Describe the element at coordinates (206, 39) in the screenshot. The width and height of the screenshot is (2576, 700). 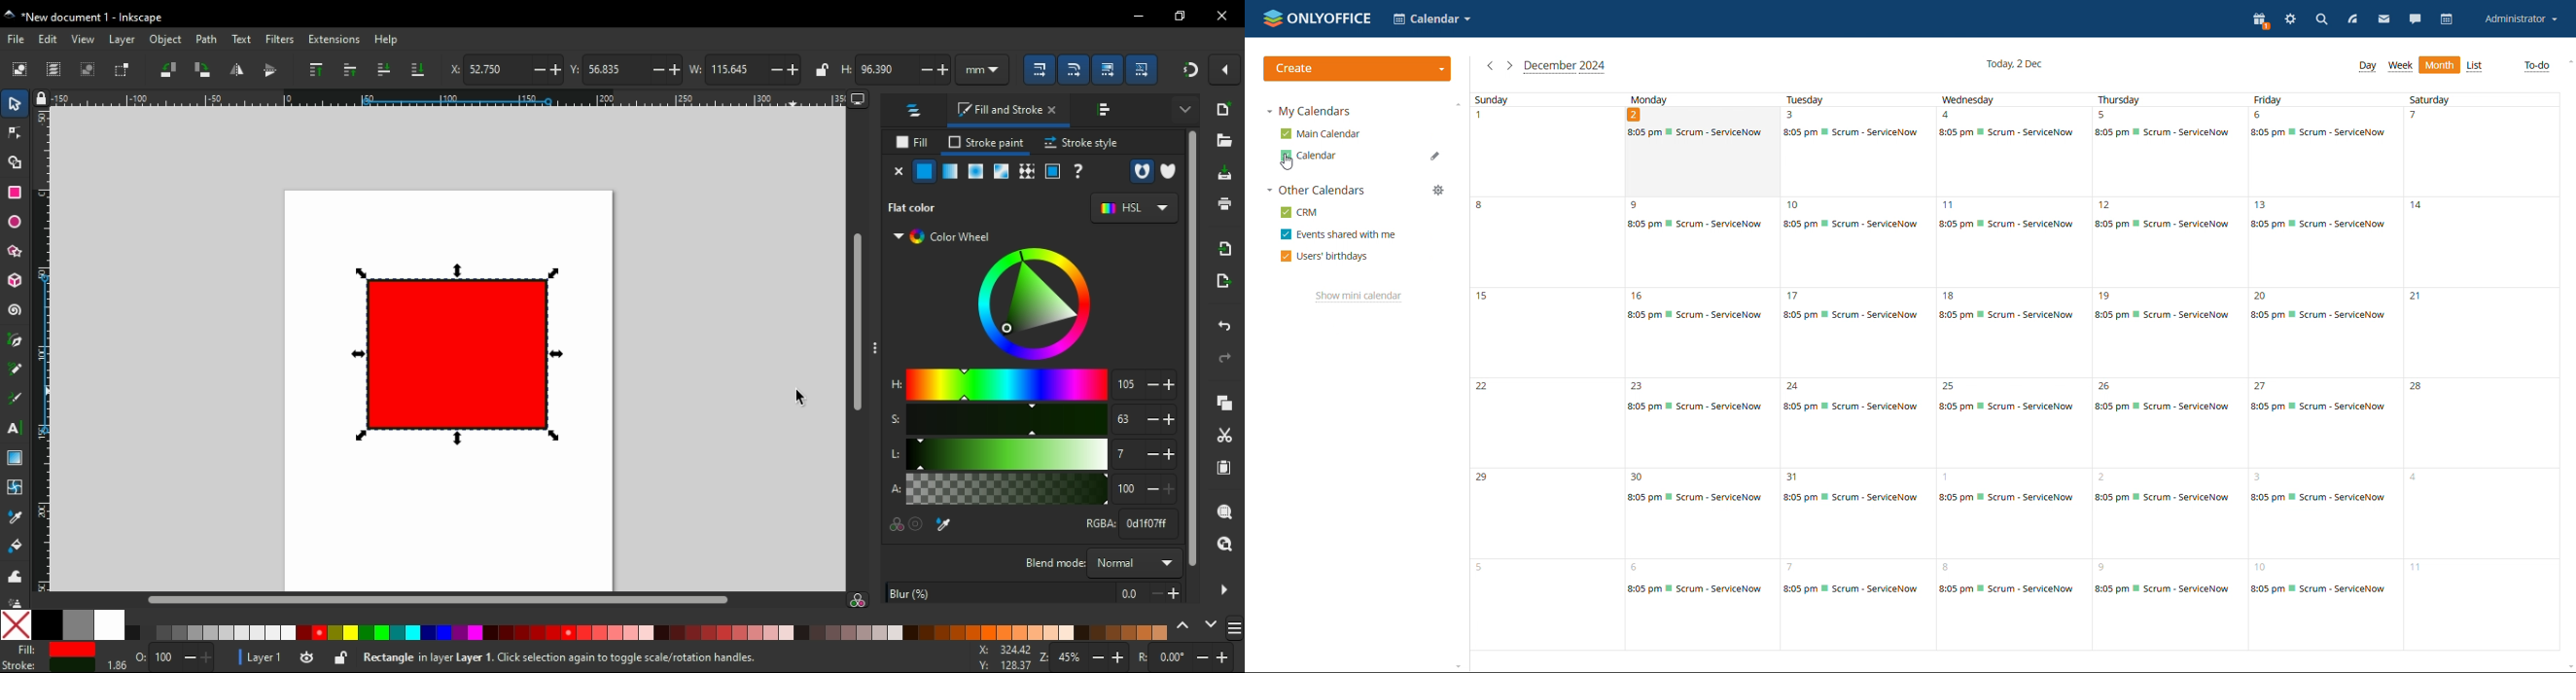
I see `path` at that location.